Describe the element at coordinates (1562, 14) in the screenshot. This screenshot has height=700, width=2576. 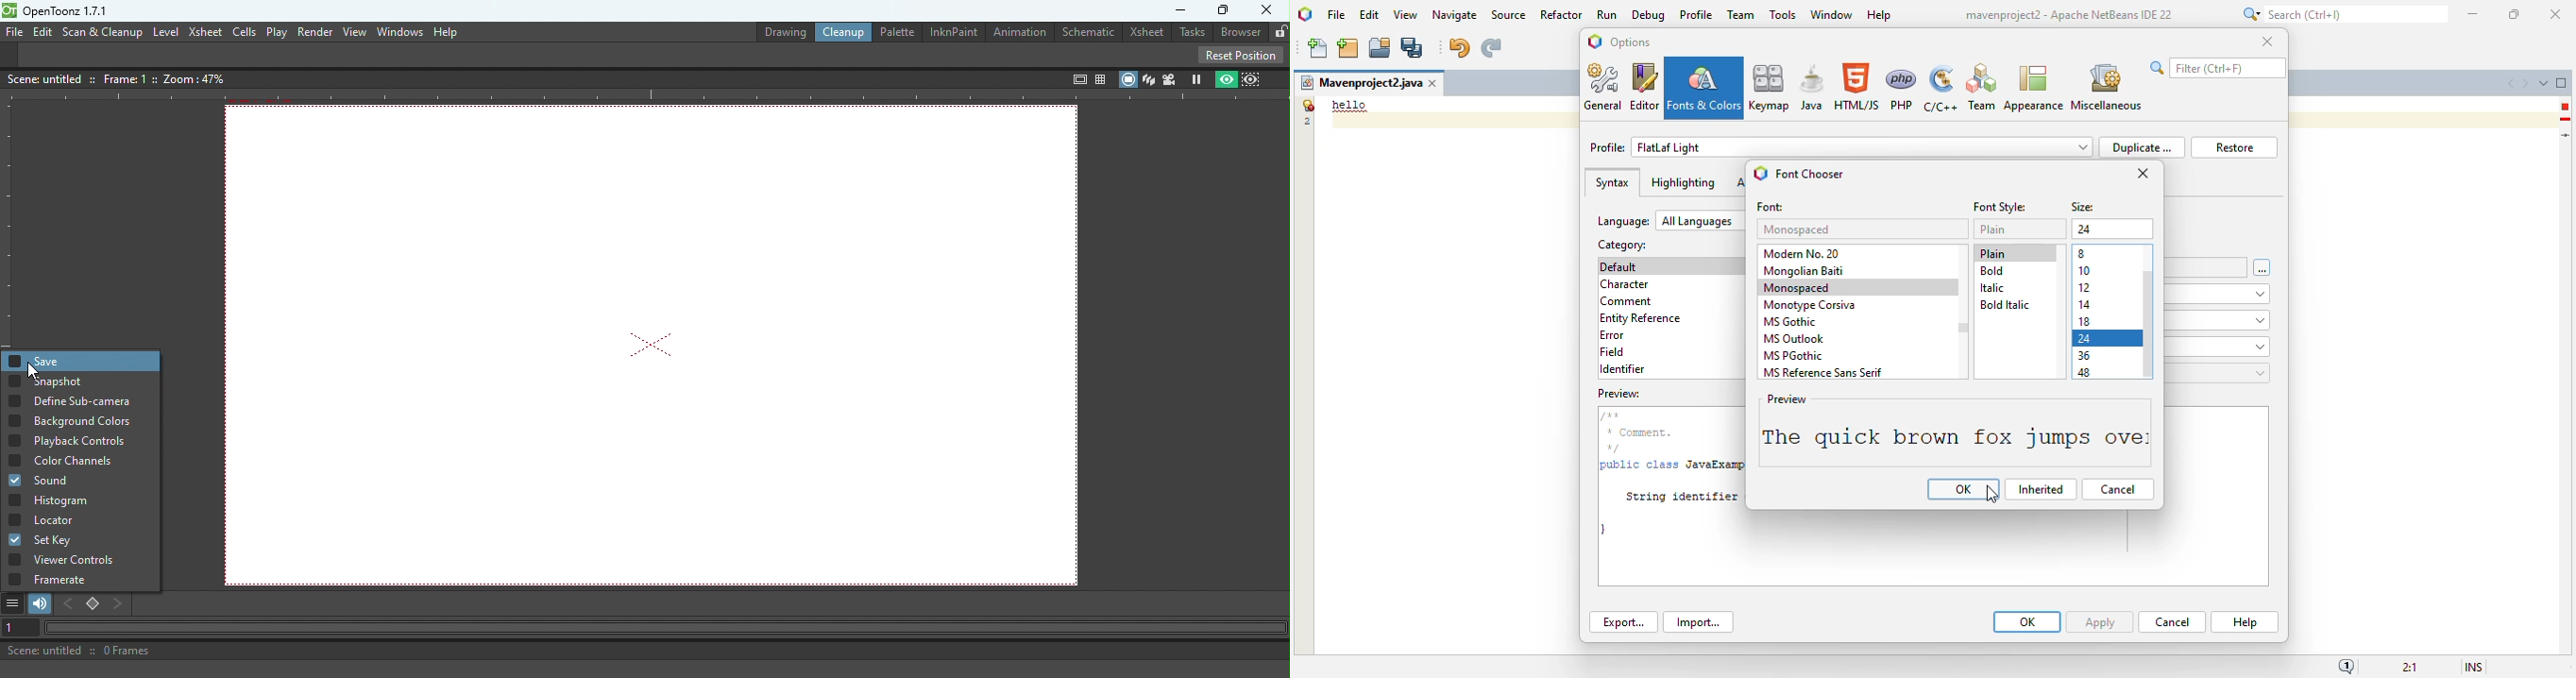
I see `refactor` at that location.